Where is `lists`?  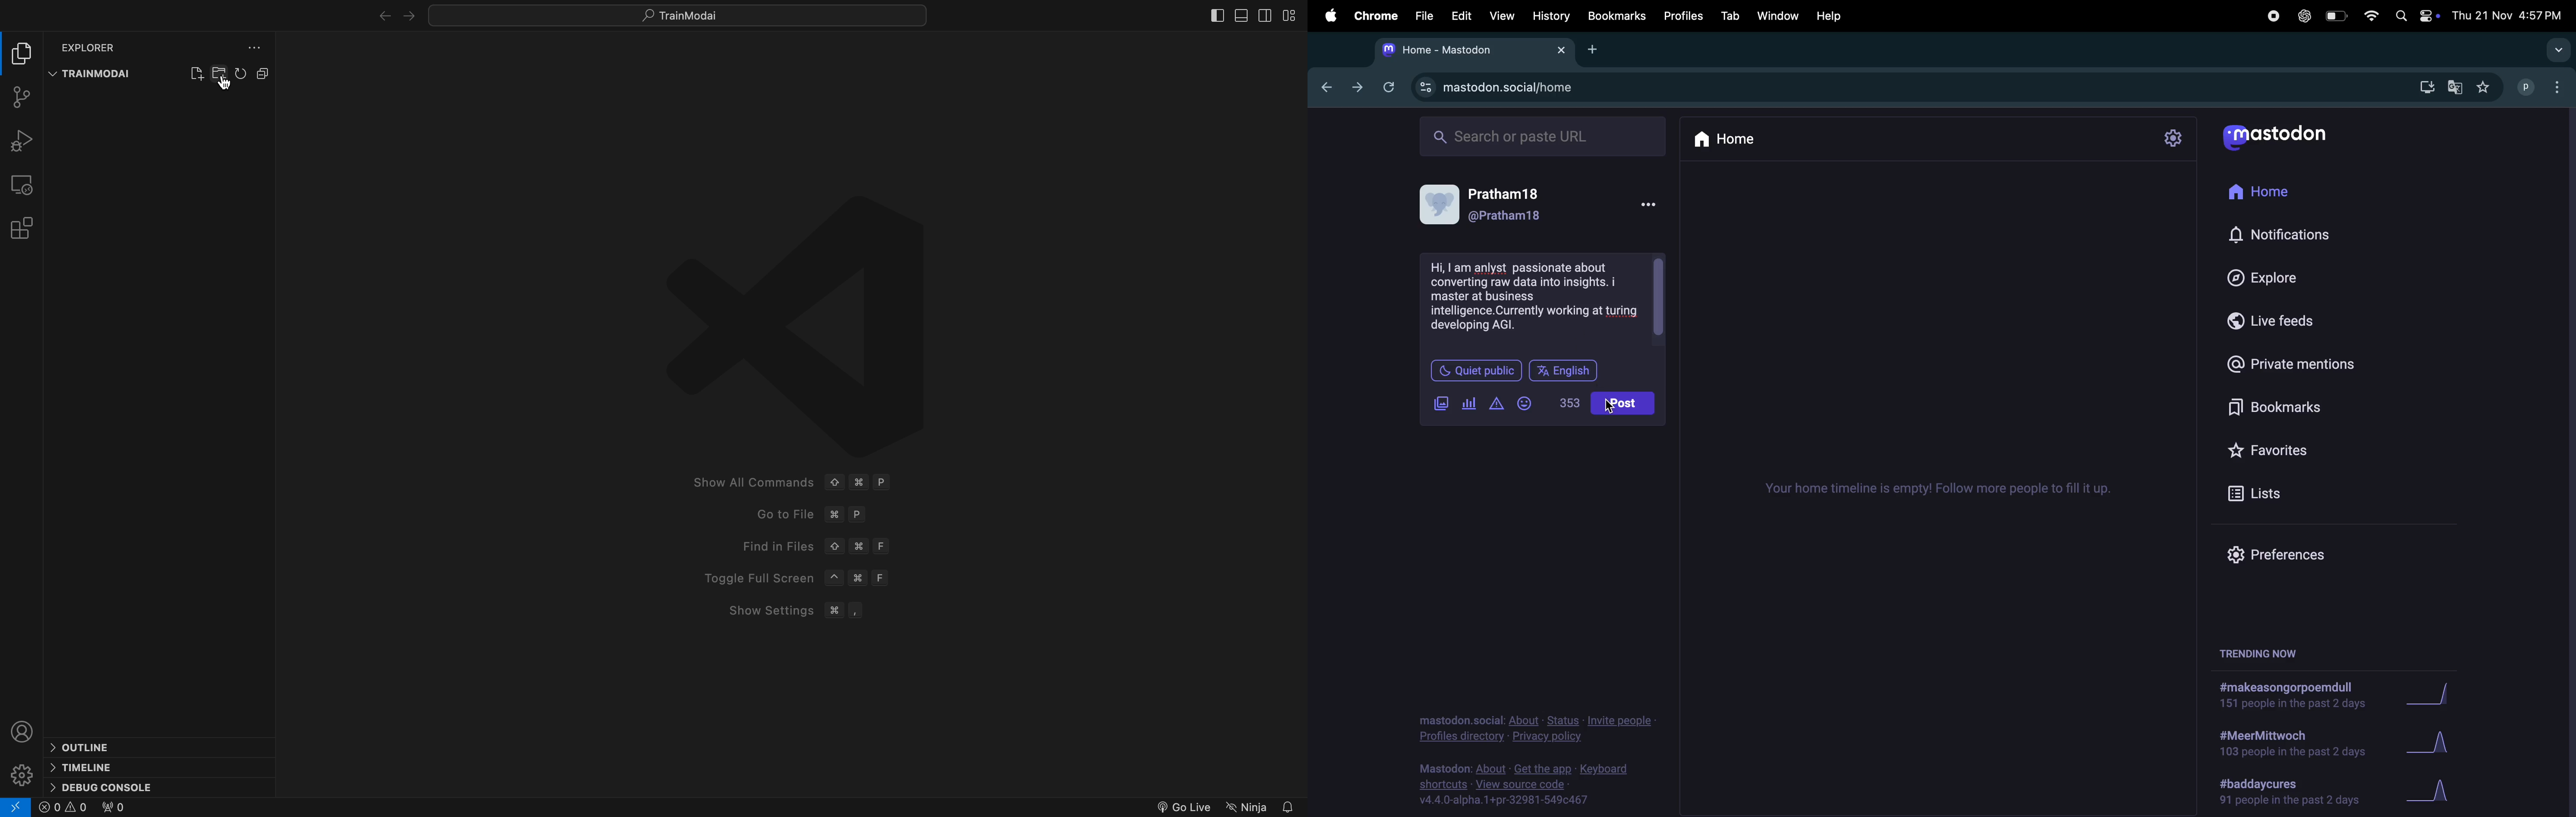 lists is located at coordinates (2261, 493).